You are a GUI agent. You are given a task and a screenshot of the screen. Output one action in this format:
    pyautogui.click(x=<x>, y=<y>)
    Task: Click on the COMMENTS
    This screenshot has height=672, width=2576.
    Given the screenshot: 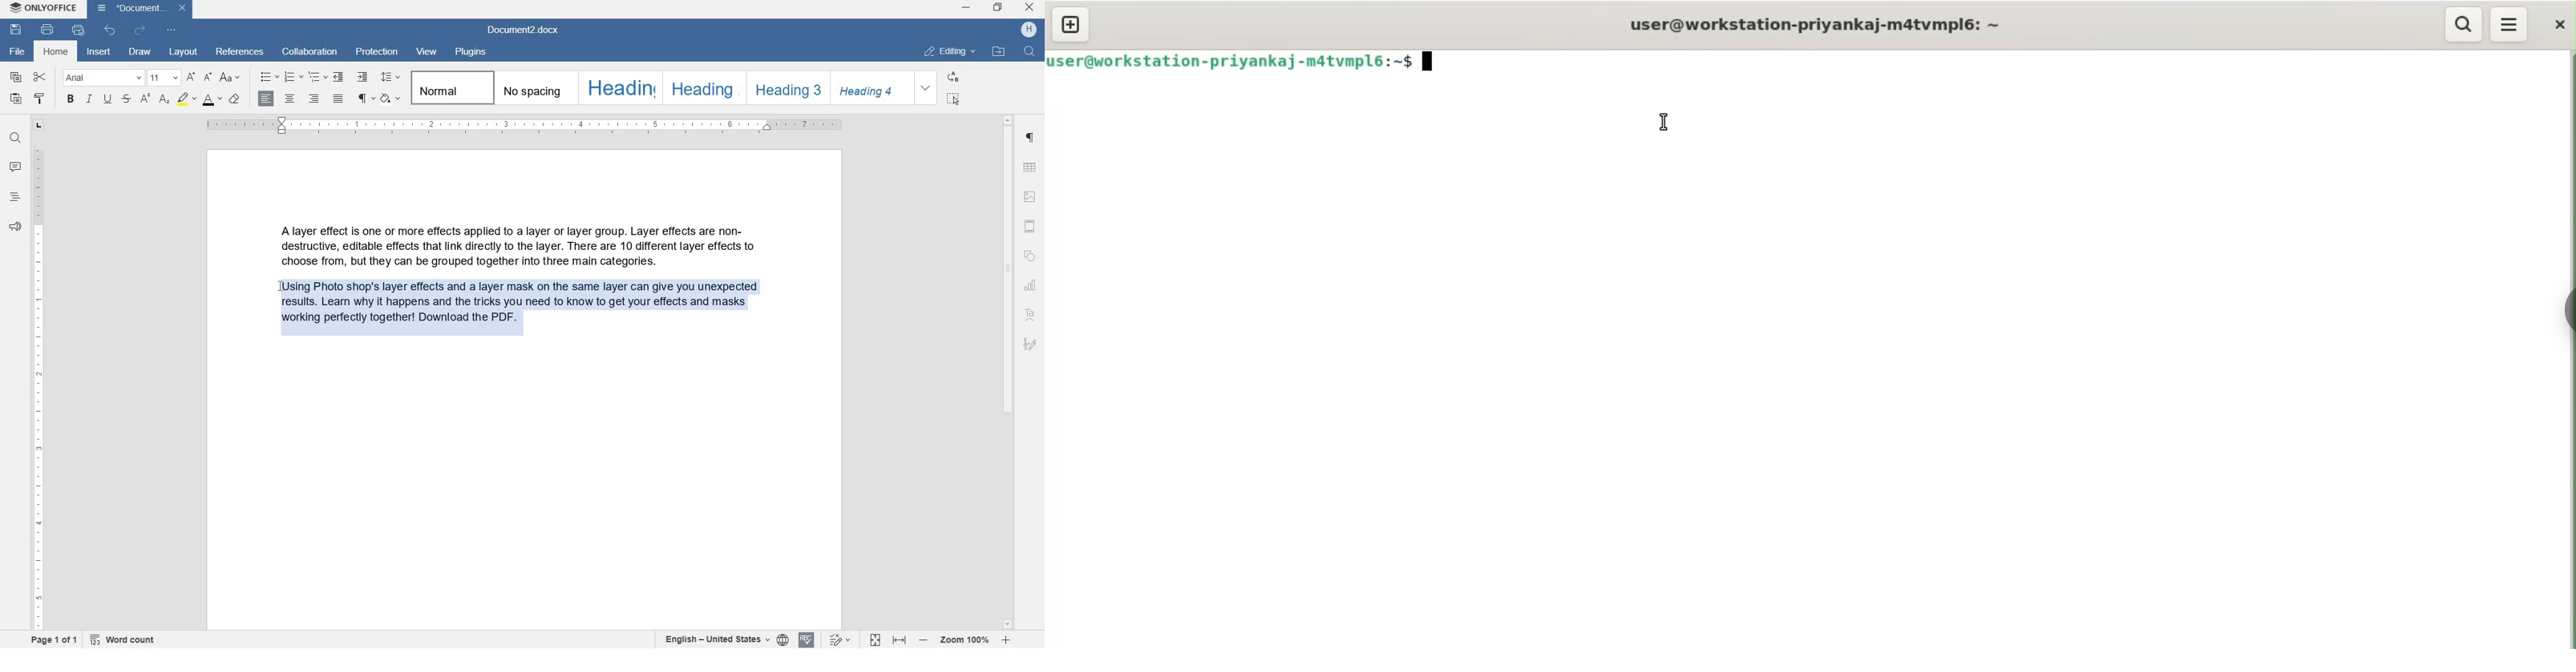 What is the action you would take?
    pyautogui.click(x=14, y=167)
    